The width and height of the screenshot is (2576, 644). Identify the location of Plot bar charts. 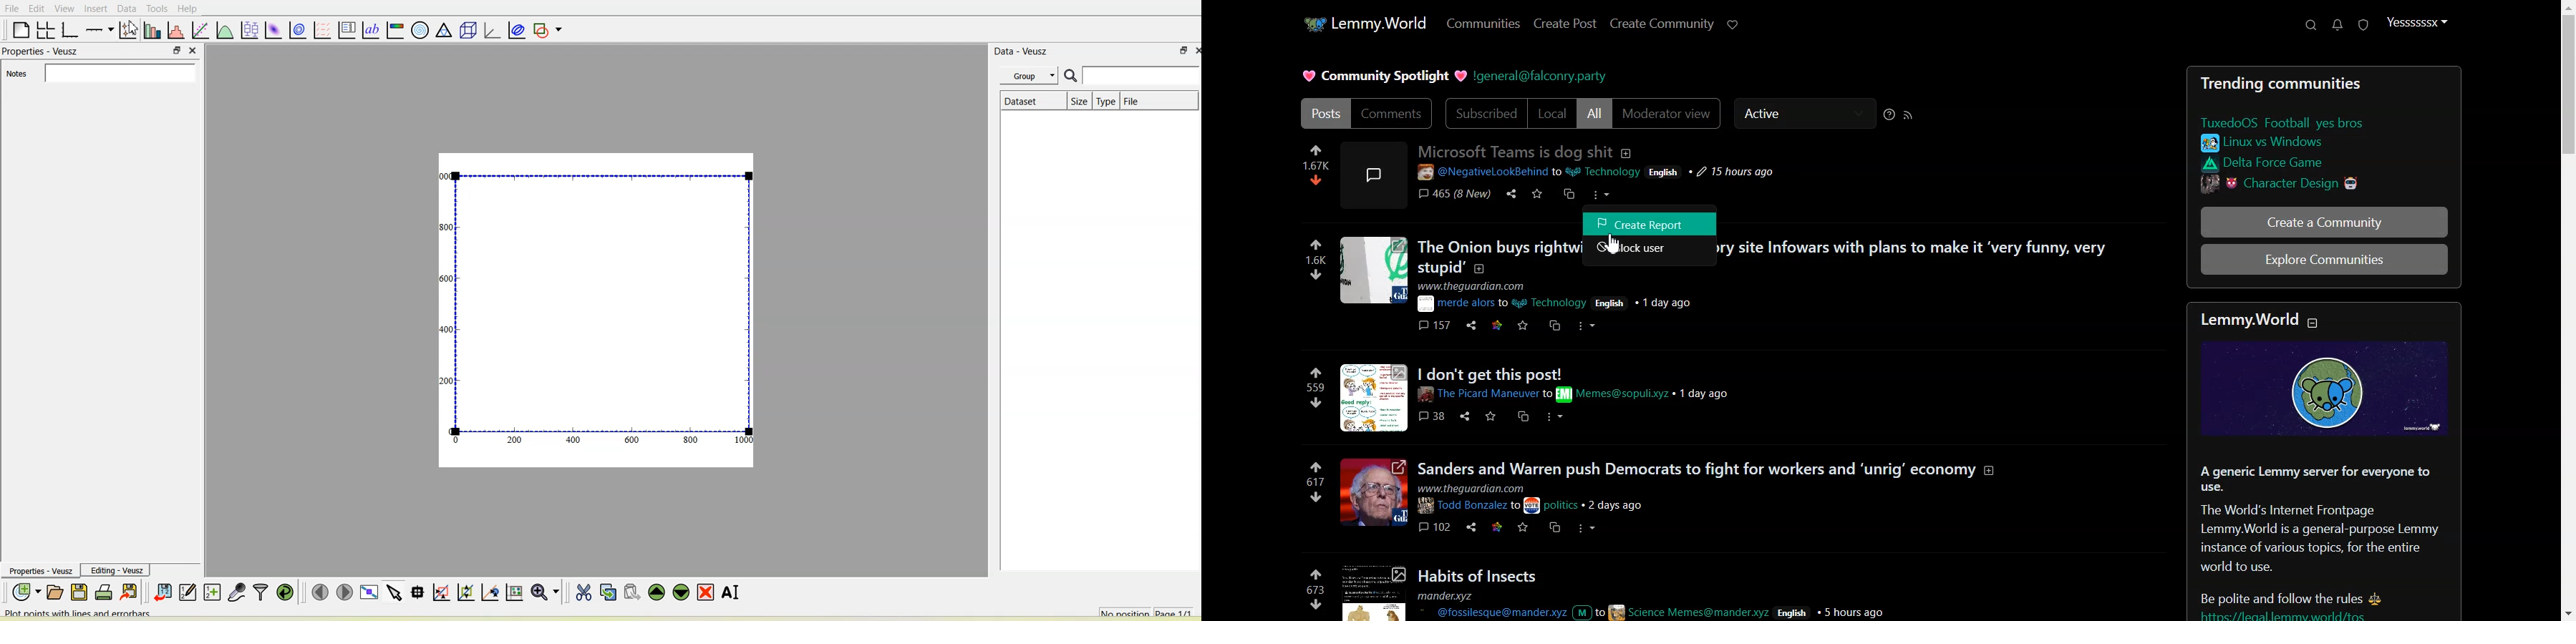
(152, 31).